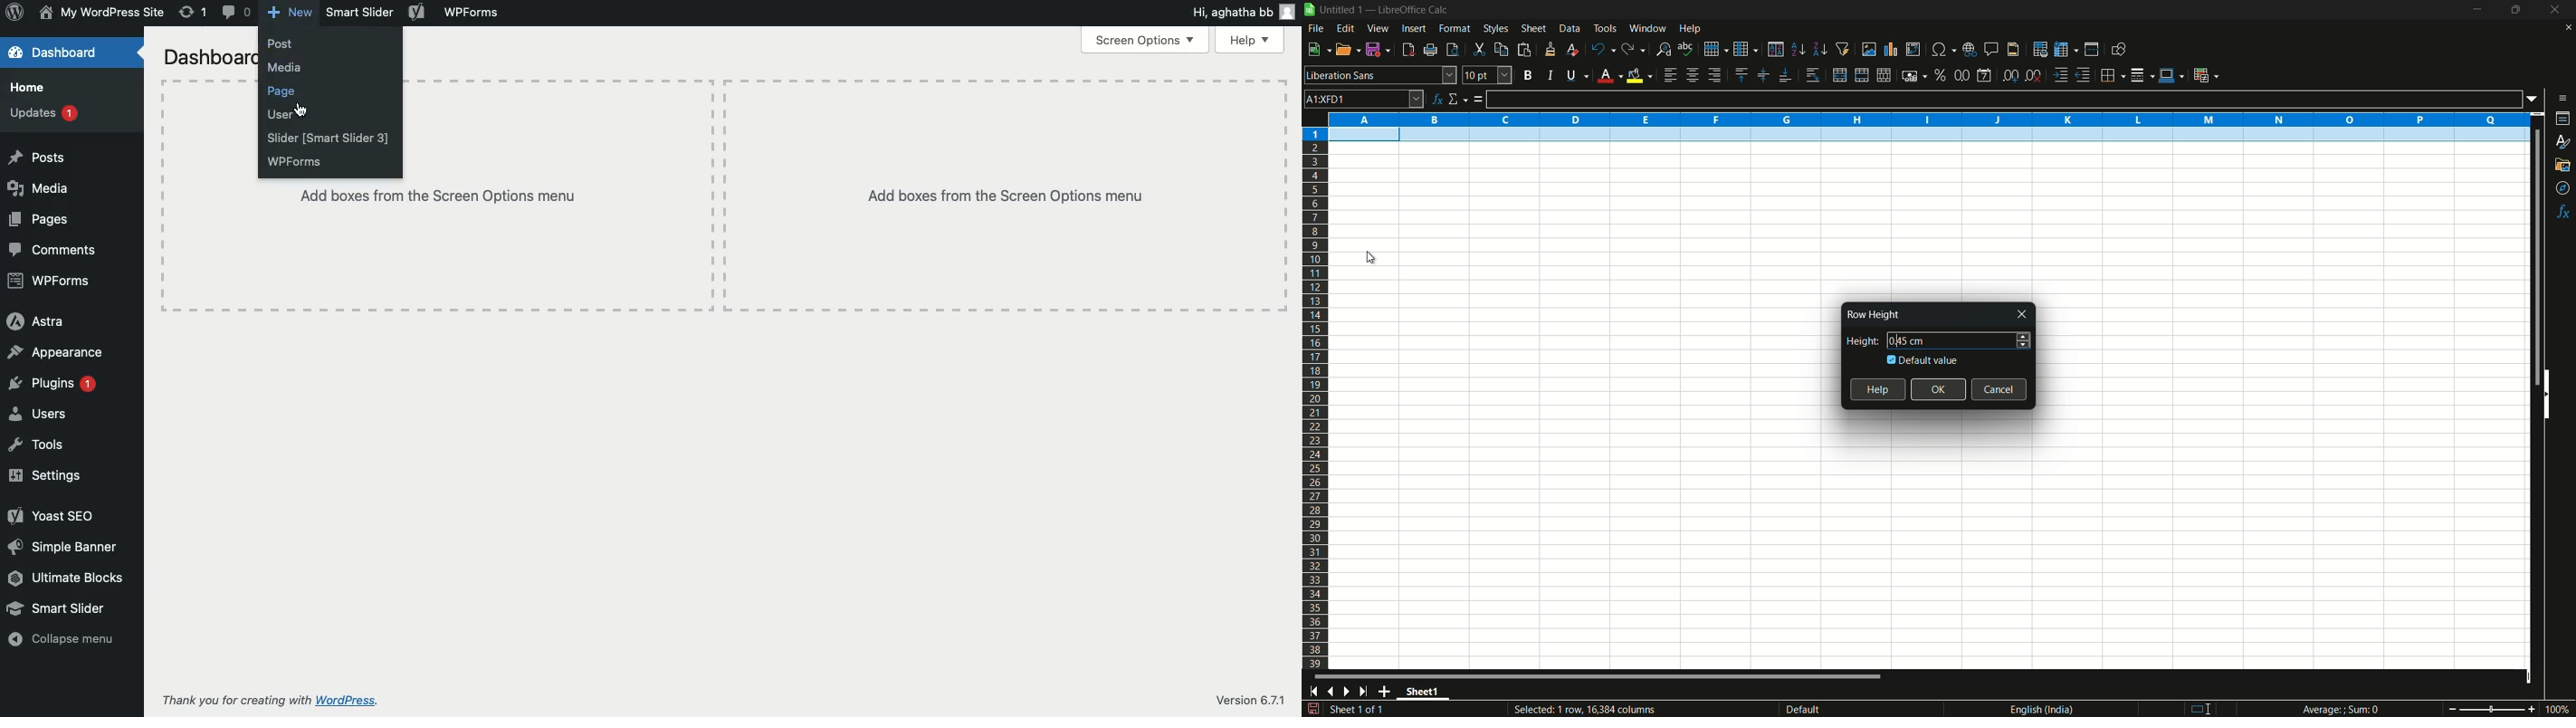 The width and height of the screenshot is (2576, 728). Describe the element at coordinates (1570, 29) in the screenshot. I see `data menu` at that location.